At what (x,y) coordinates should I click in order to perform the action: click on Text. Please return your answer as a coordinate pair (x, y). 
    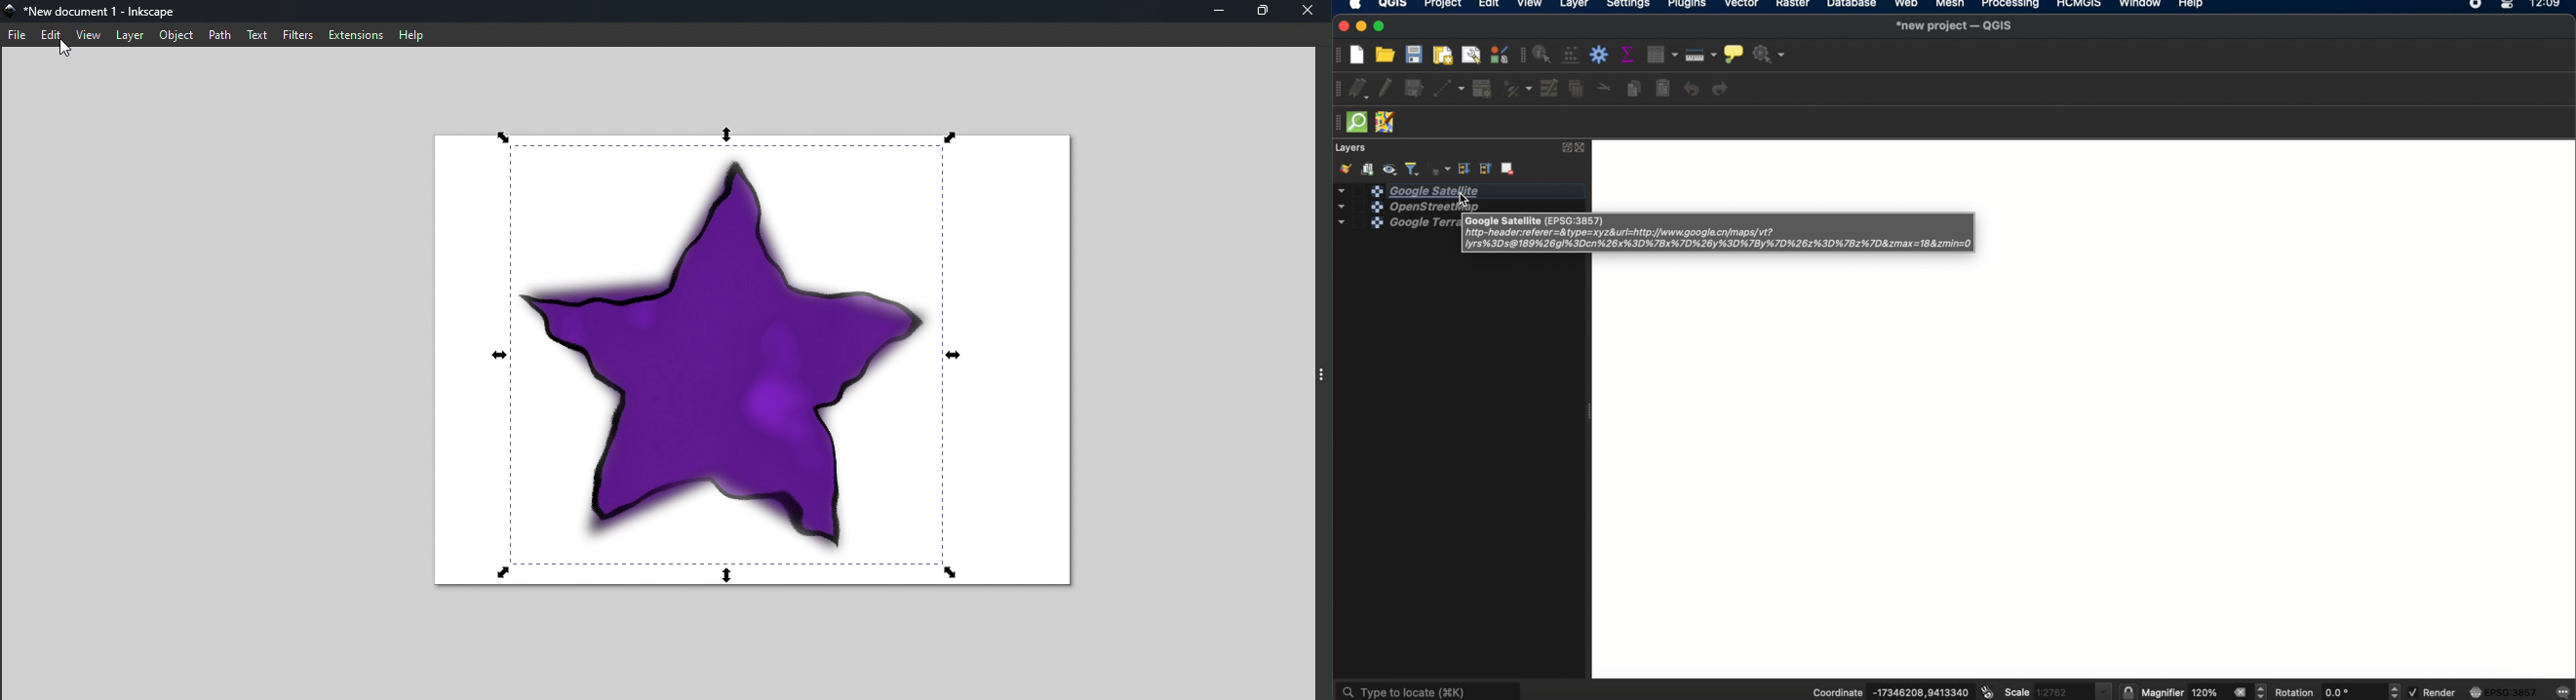
    Looking at the image, I should click on (258, 34).